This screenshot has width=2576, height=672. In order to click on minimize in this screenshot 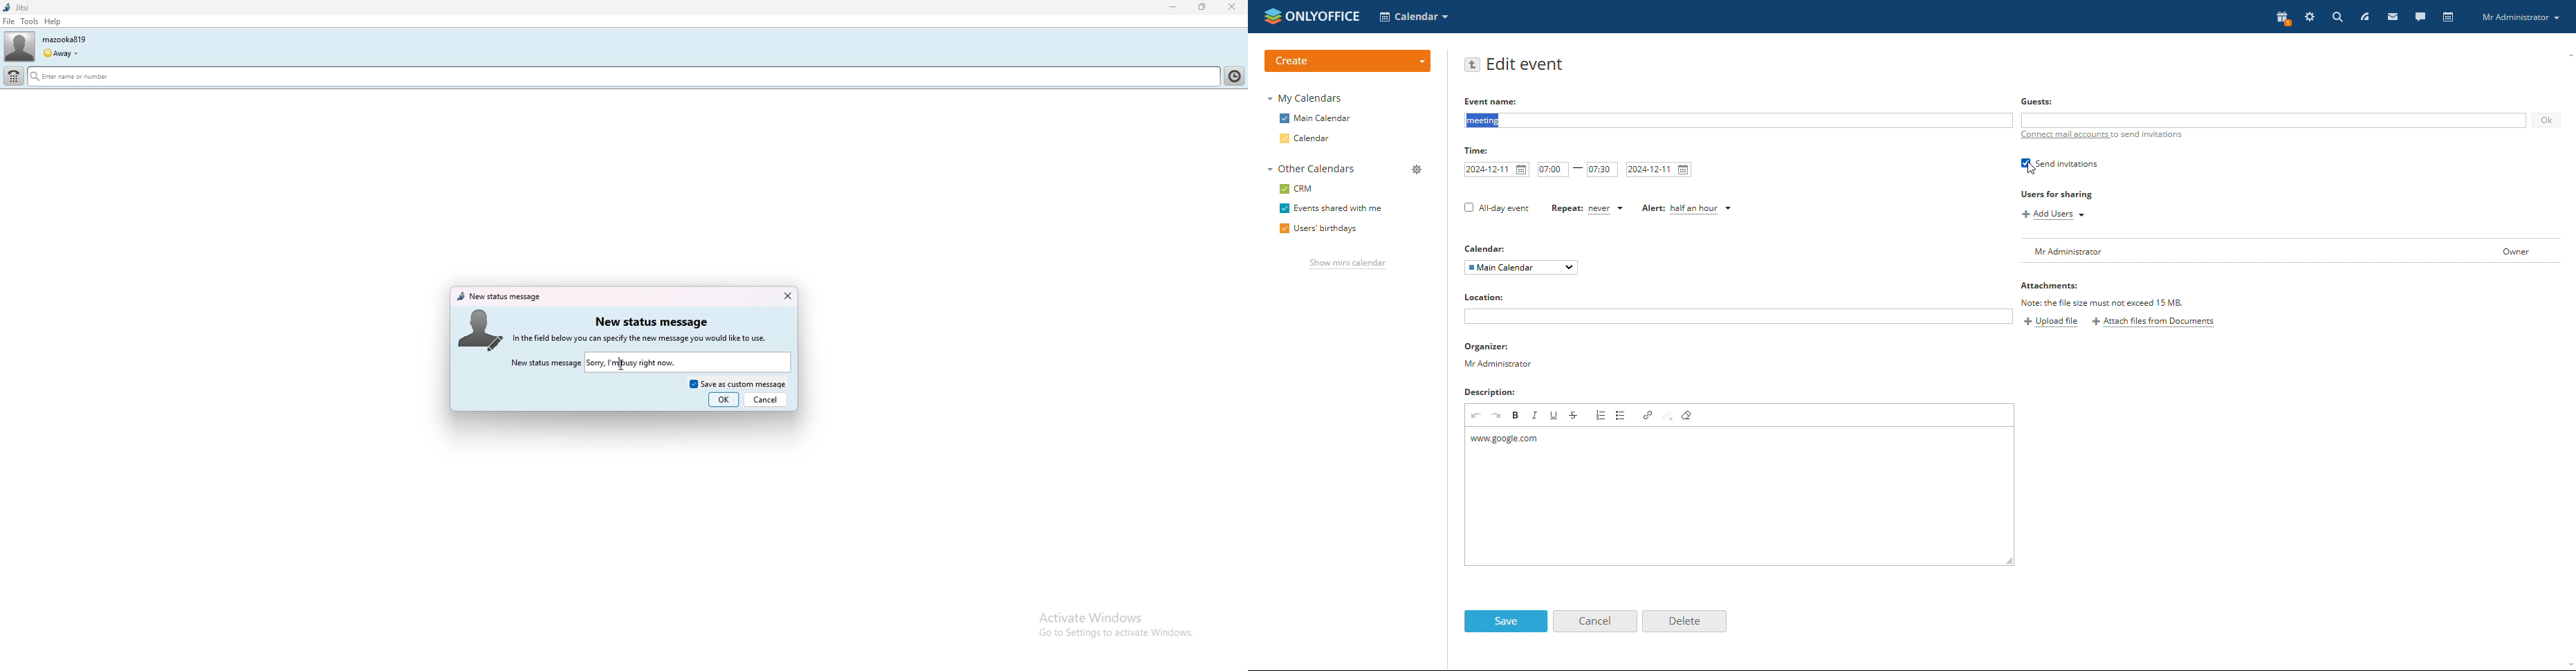, I will do `click(1174, 7)`.